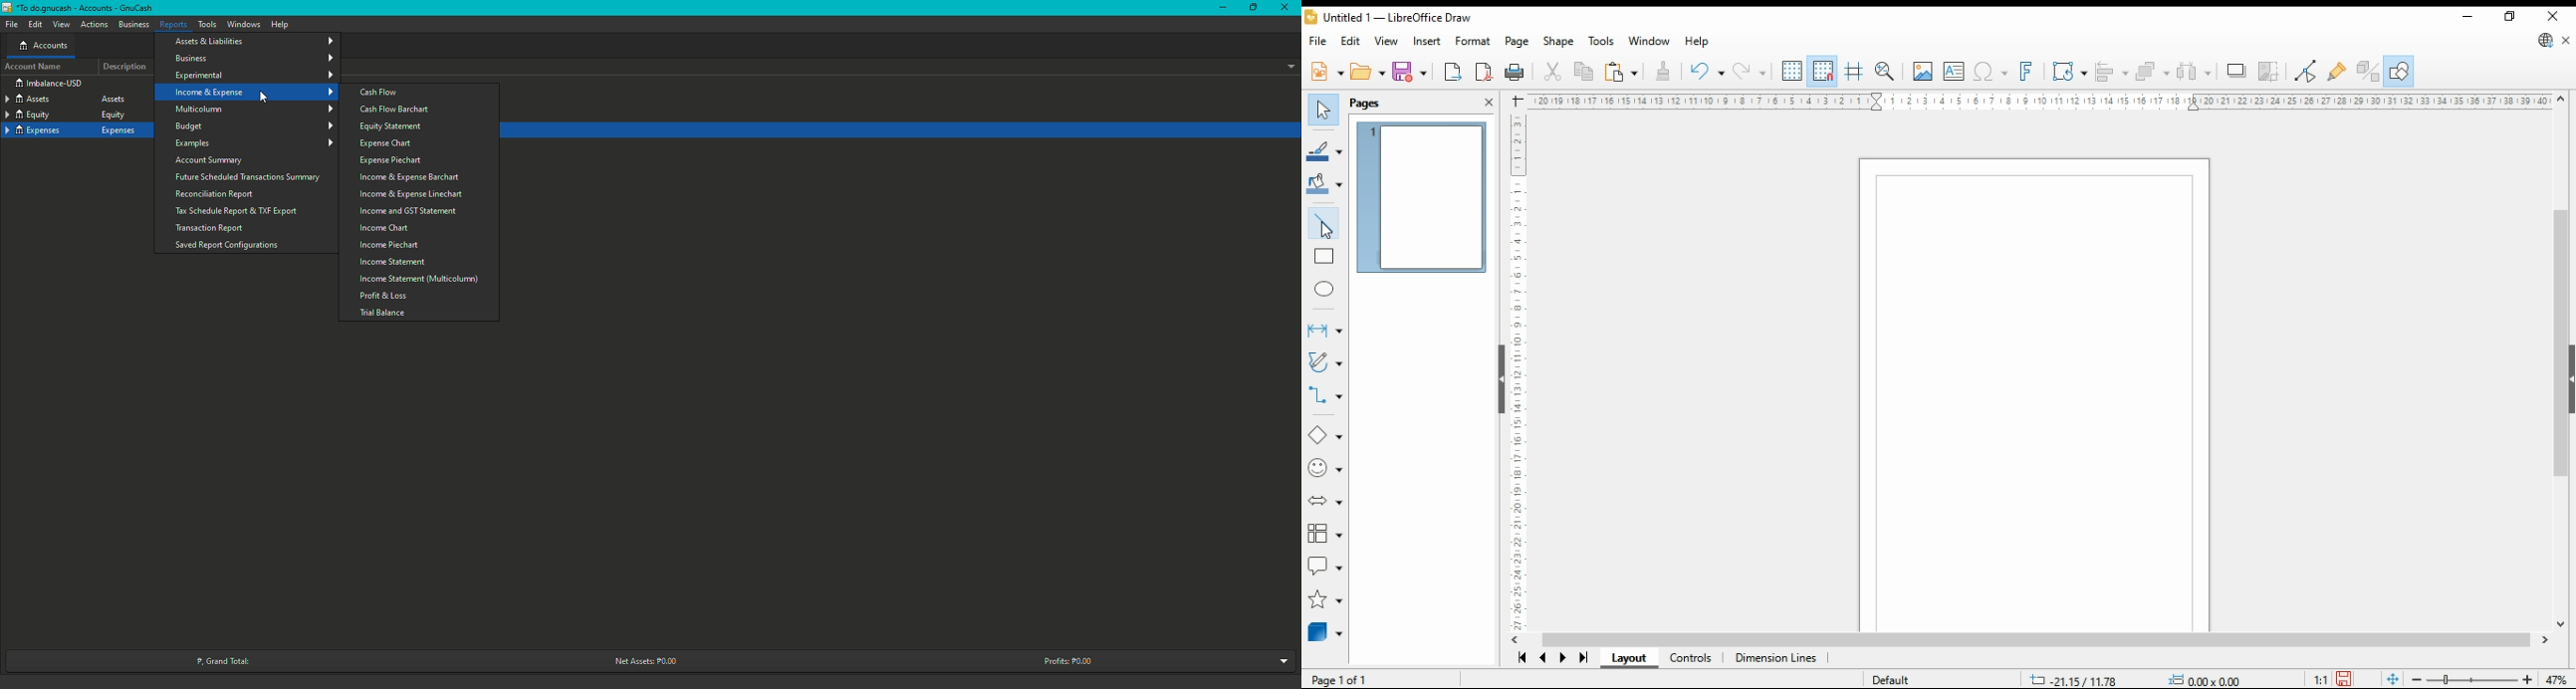 The image size is (2576, 700). What do you see at coordinates (1558, 42) in the screenshot?
I see `shape` at bounding box center [1558, 42].